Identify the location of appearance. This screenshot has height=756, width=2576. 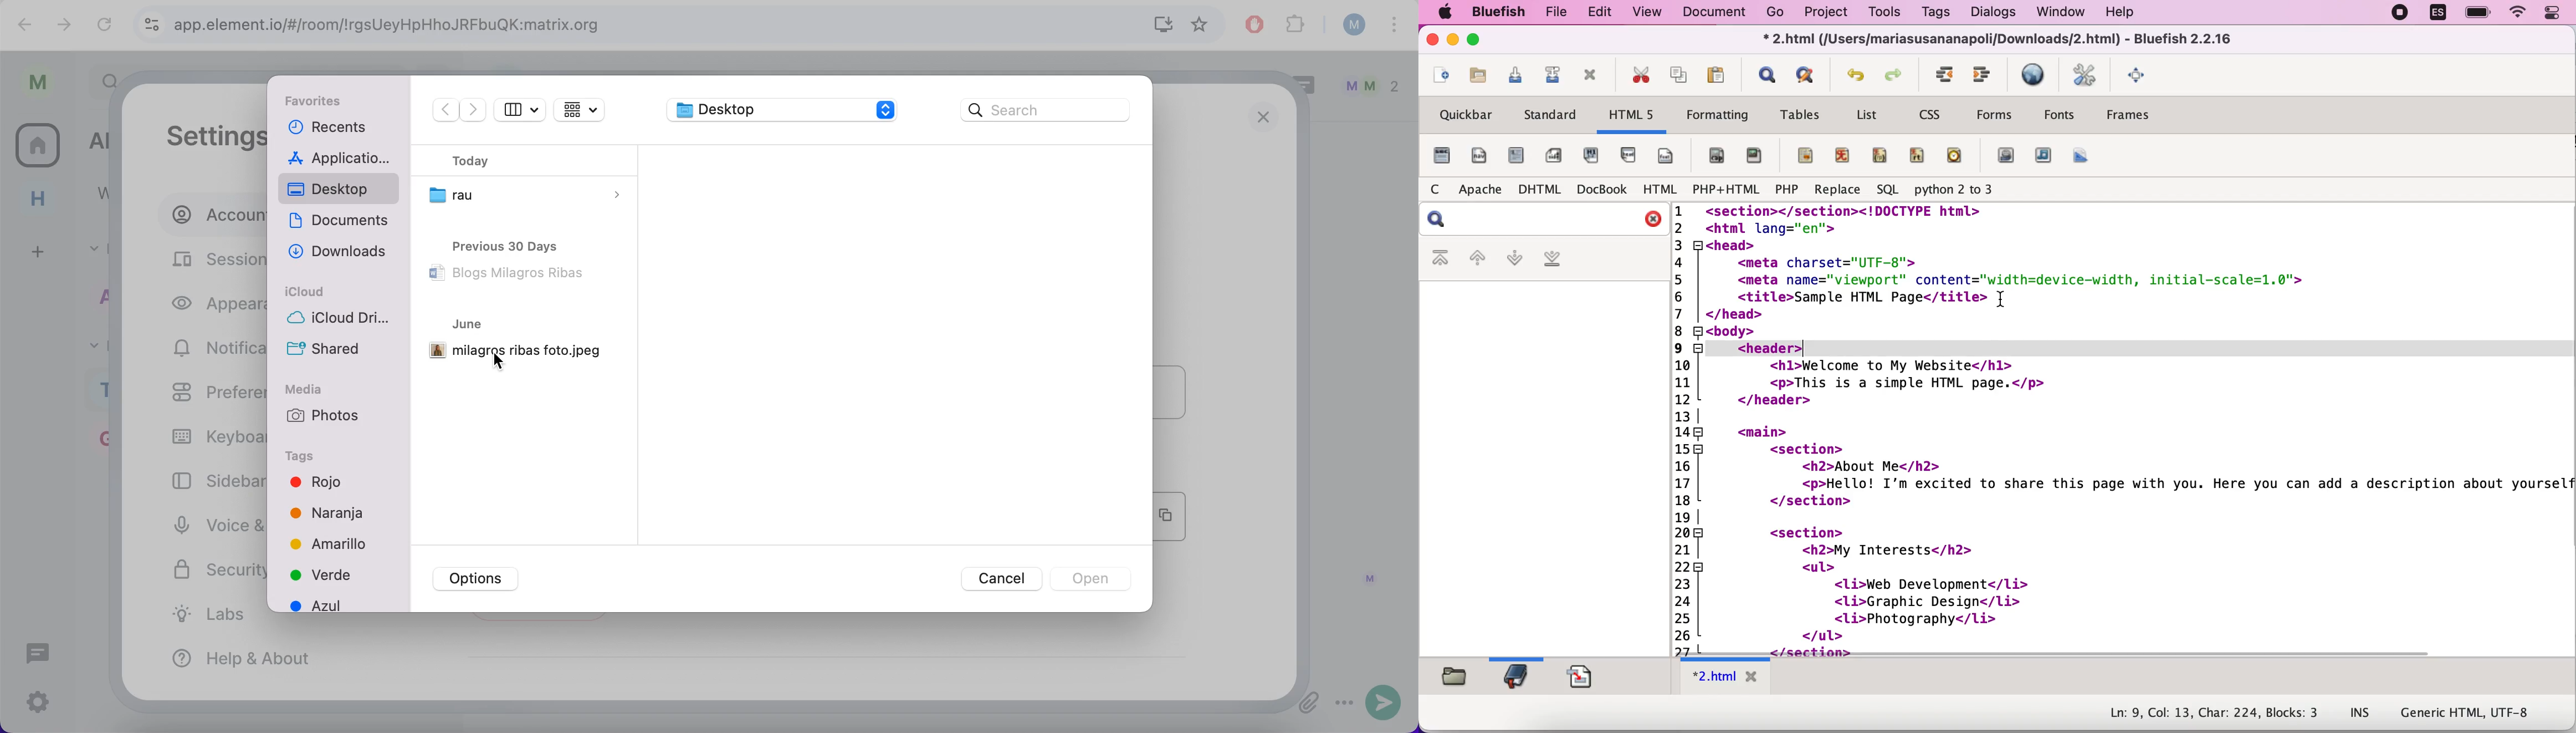
(211, 307).